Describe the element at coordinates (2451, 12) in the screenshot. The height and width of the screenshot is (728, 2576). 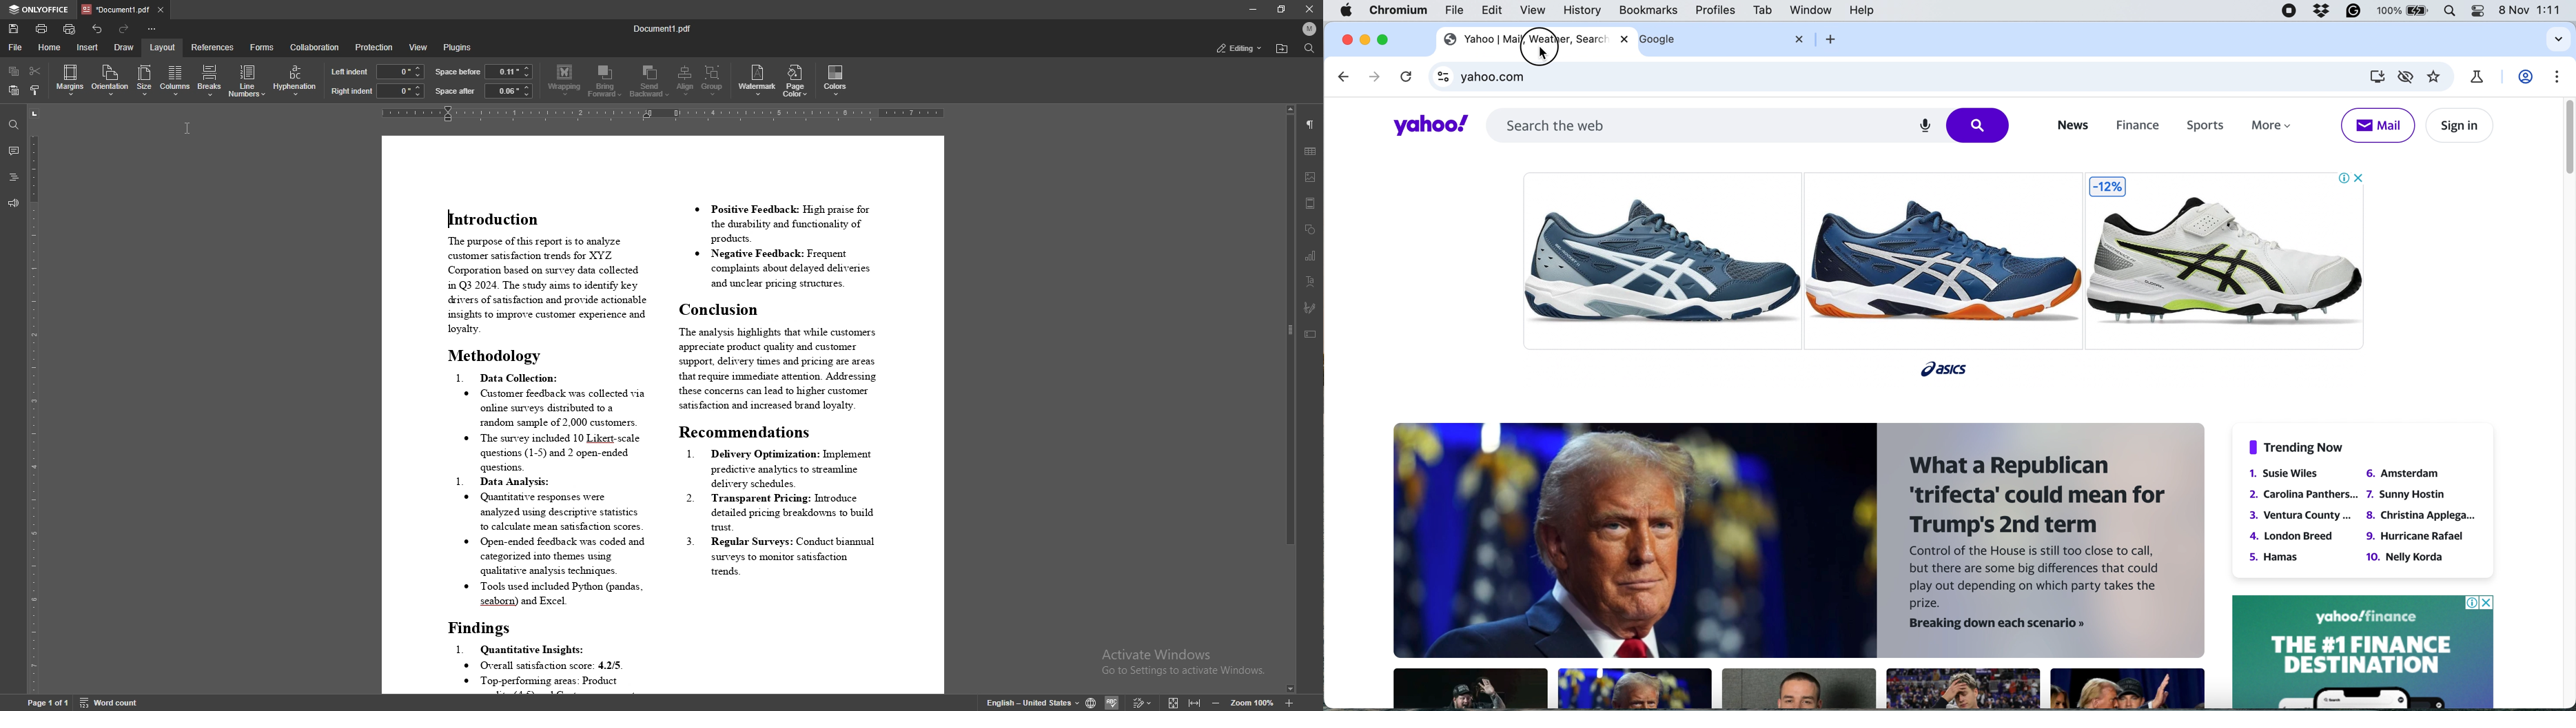
I see `spotlight search` at that location.